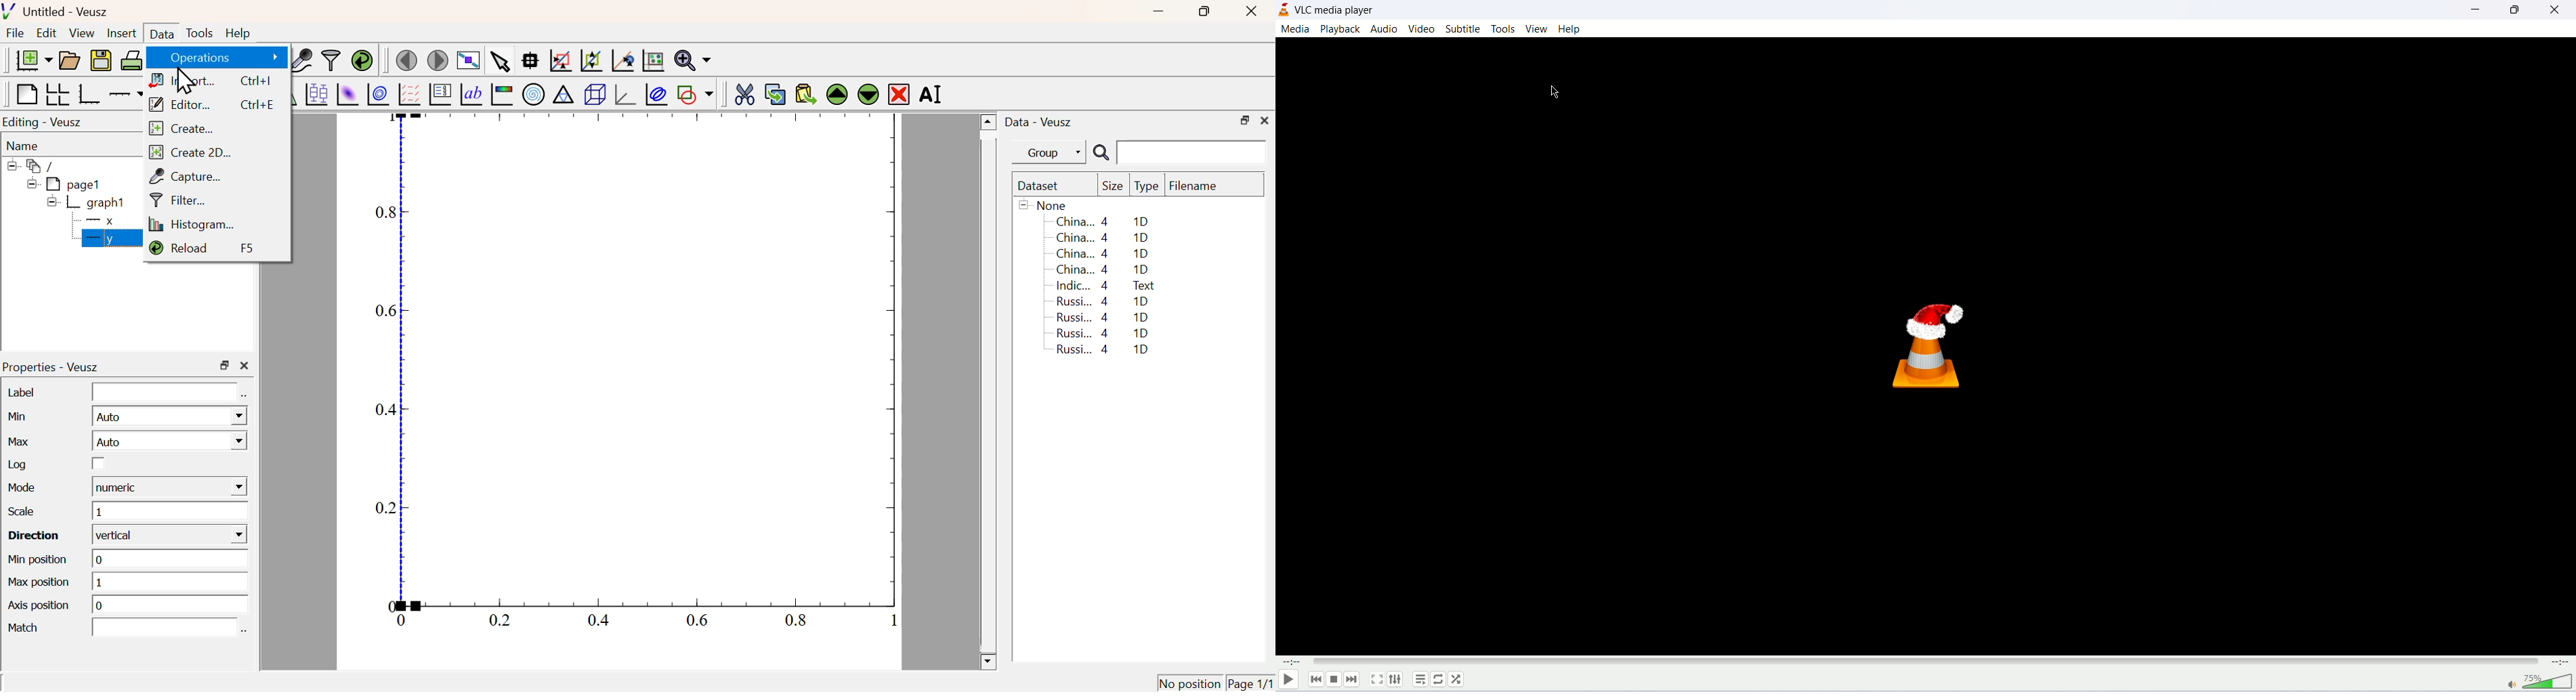 The height and width of the screenshot is (700, 2576). What do you see at coordinates (1464, 29) in the screenshot?
I see `subtitle` at bounding box center [1464, 29].